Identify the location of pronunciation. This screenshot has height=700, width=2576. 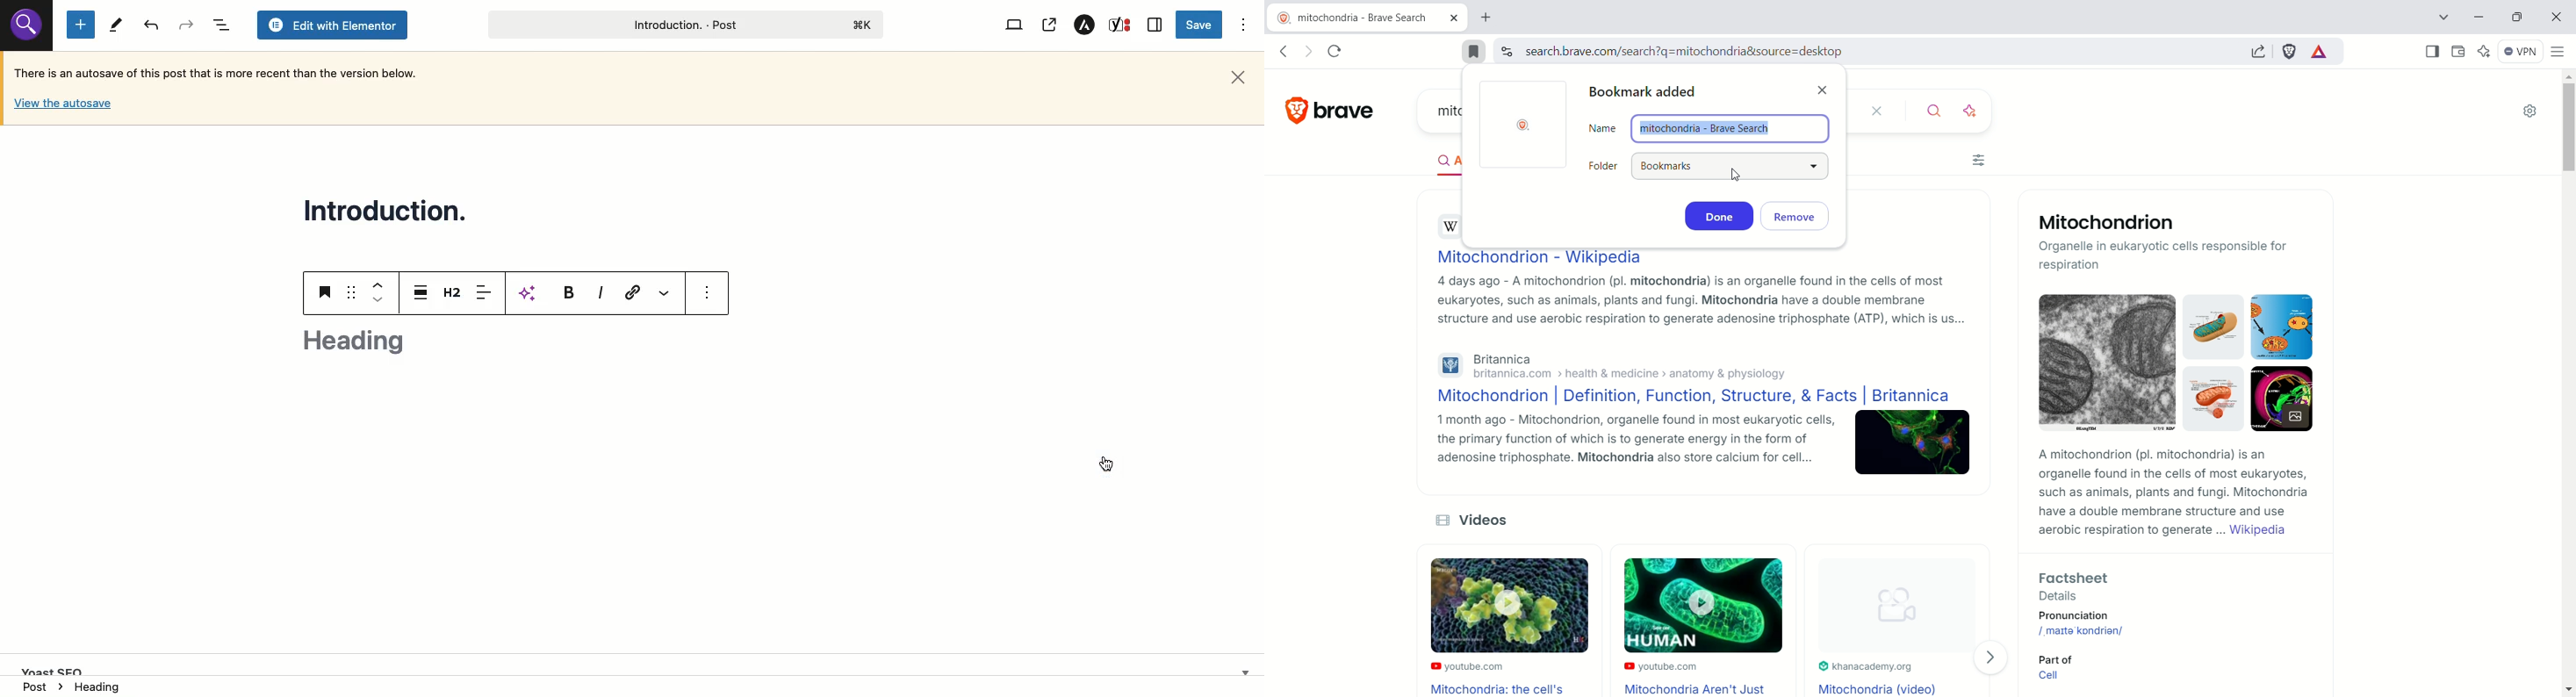
(2094, 616).